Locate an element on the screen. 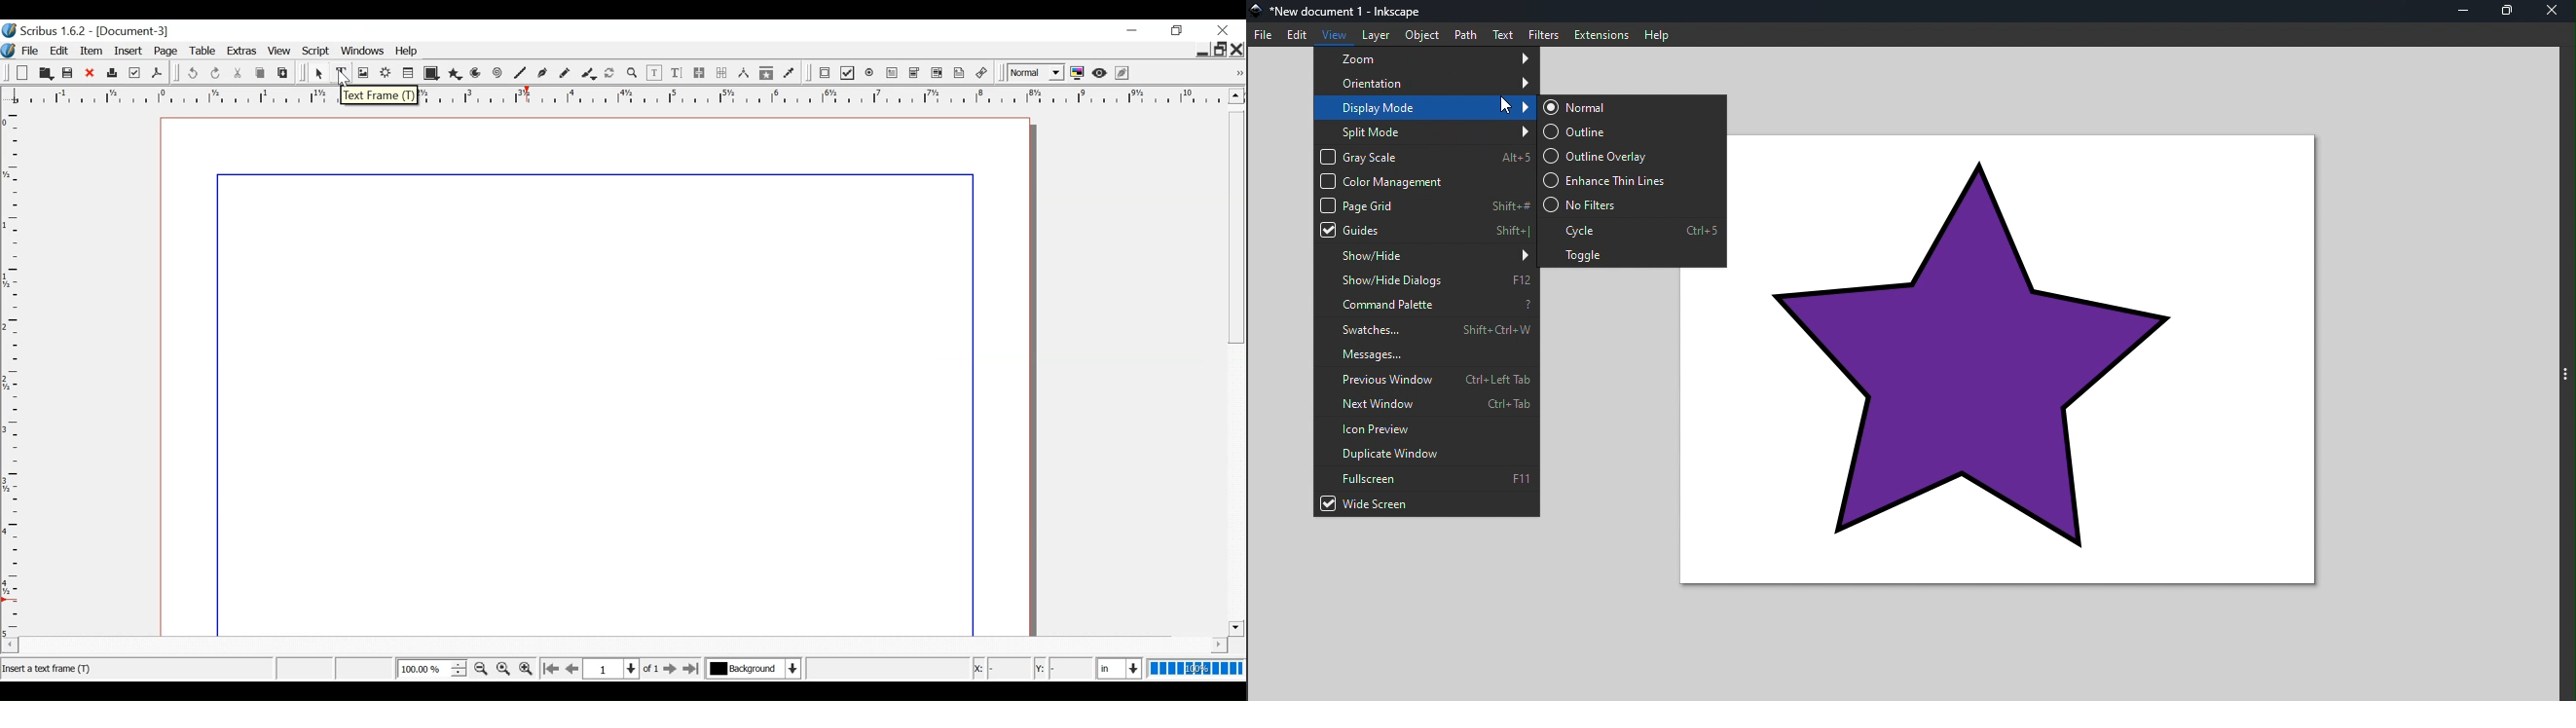 The image size is (2576, 728). Paste is located at coordinates (285, 72).